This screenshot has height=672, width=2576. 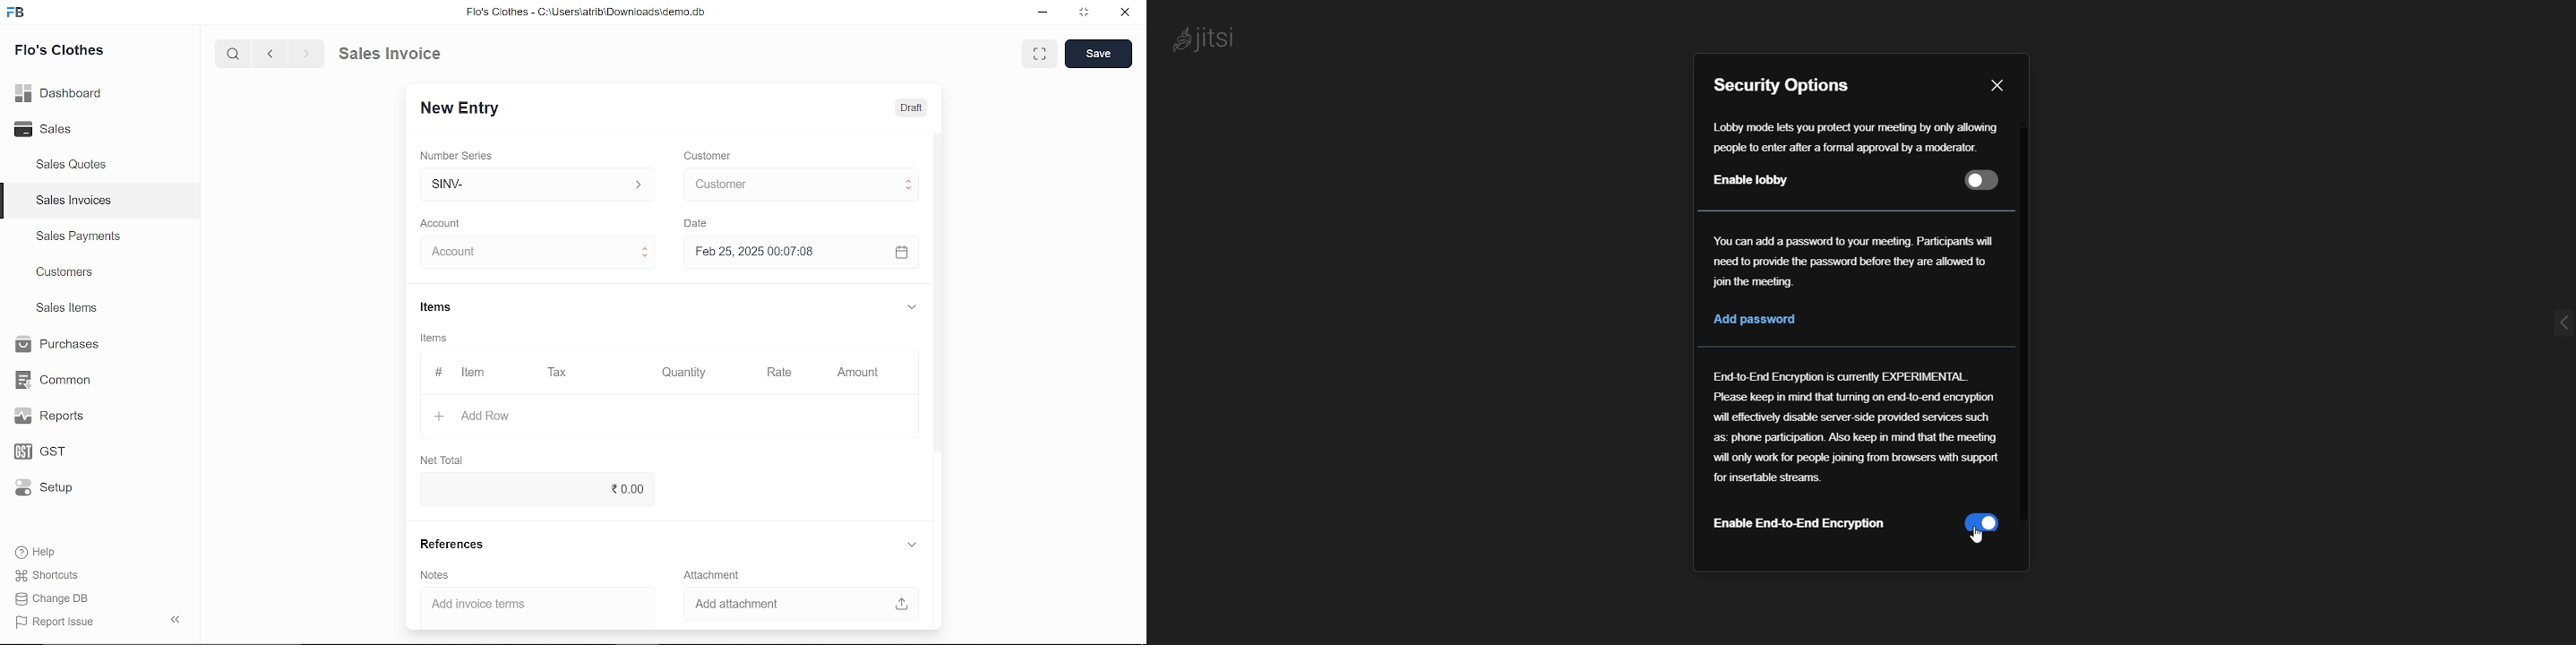 I want to click on Flo's Clothes - G:AUserslatribiDownloadsidemo.do, so click(x=583, y=12).